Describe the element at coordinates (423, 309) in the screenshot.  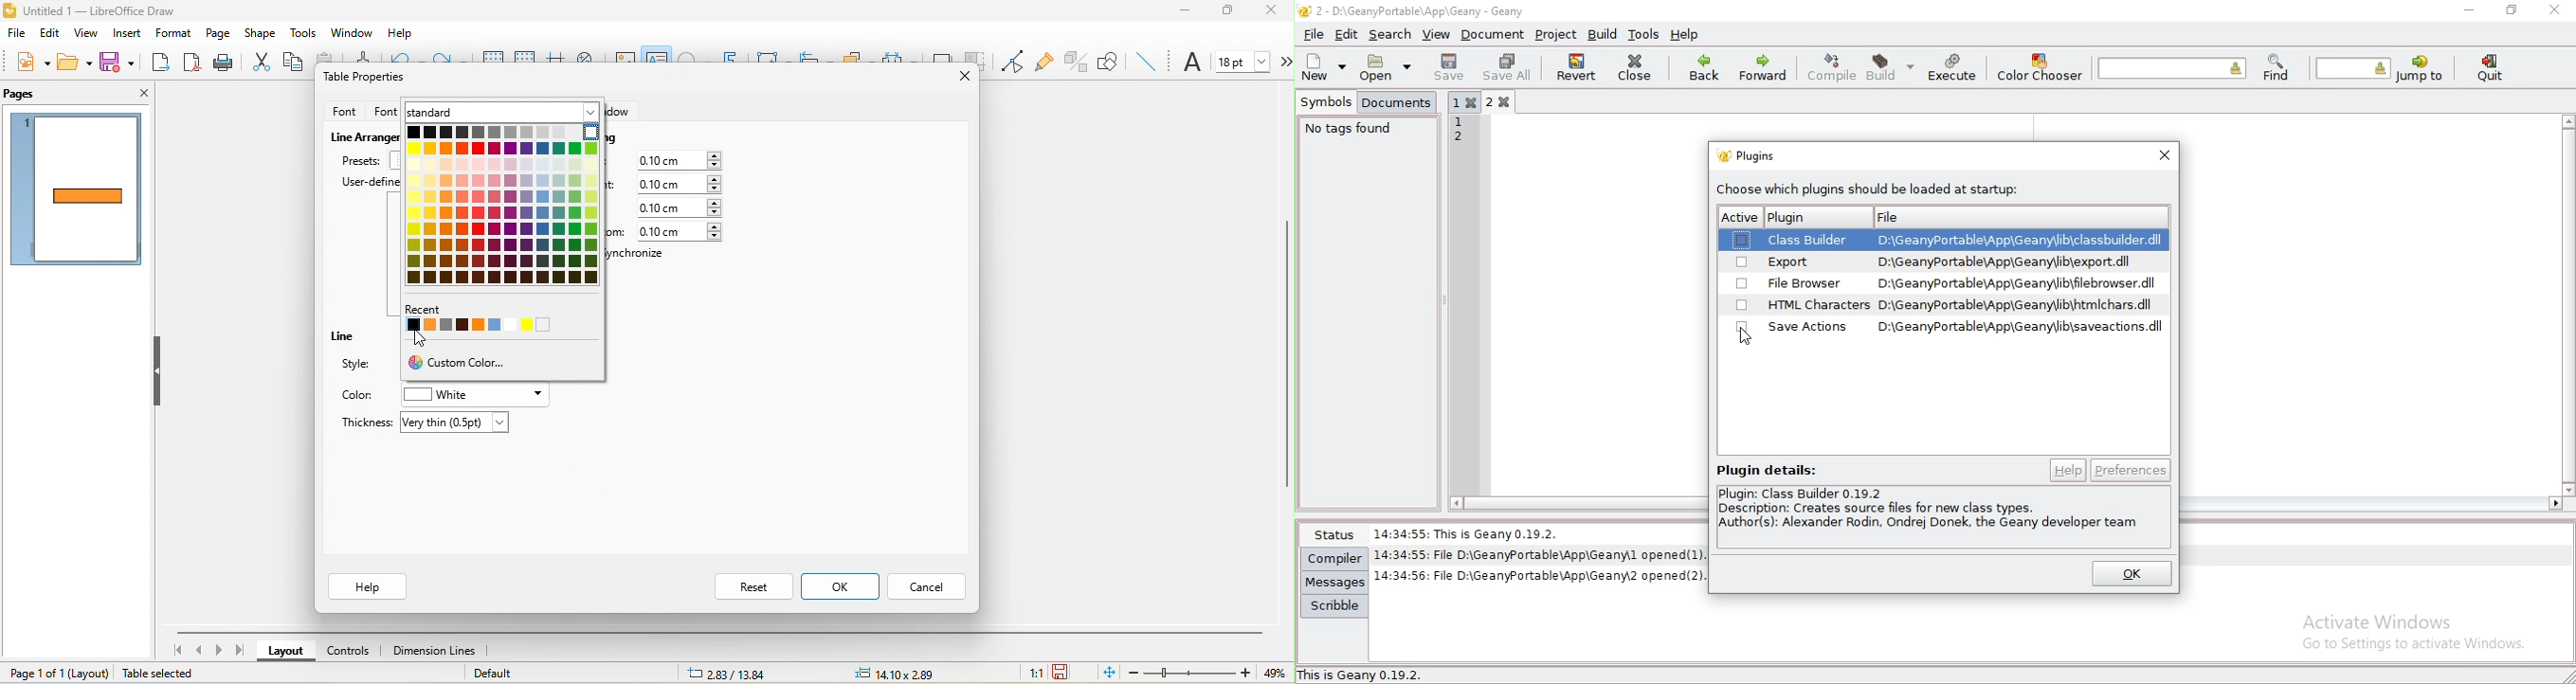
I see `Recent` at that location.